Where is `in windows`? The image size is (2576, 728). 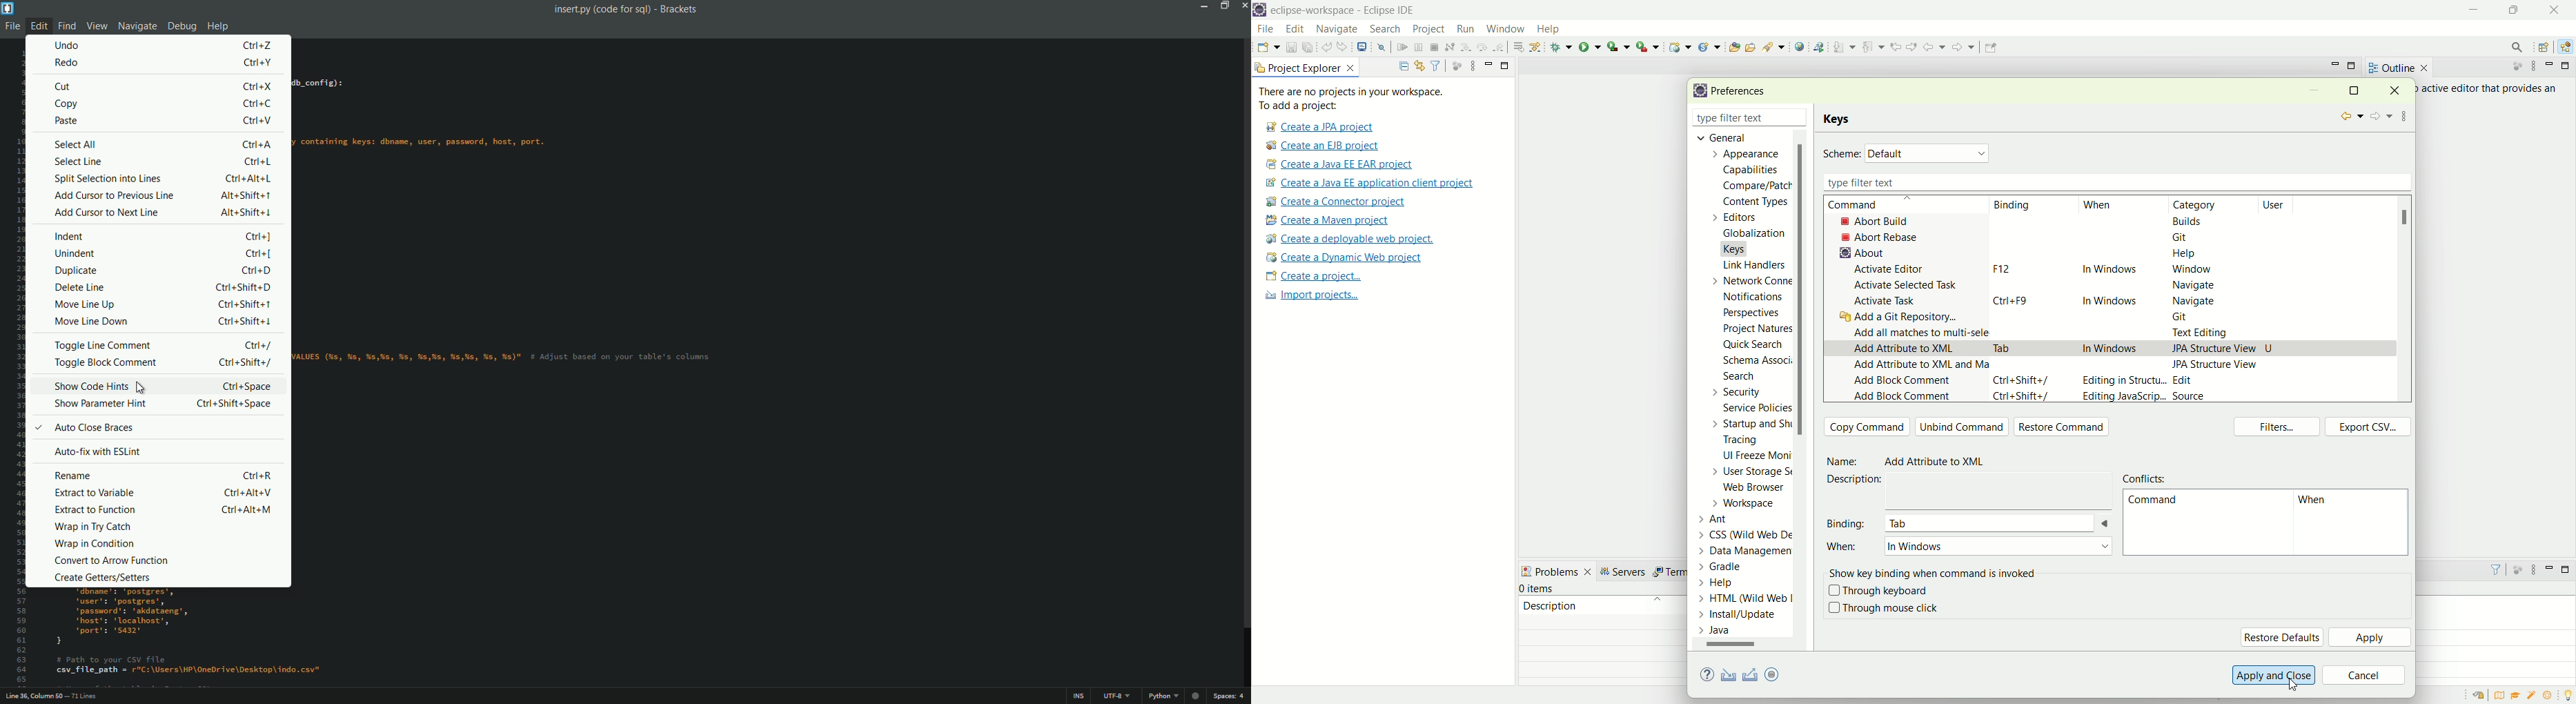 in windows is located at coordinates (2112, 298).